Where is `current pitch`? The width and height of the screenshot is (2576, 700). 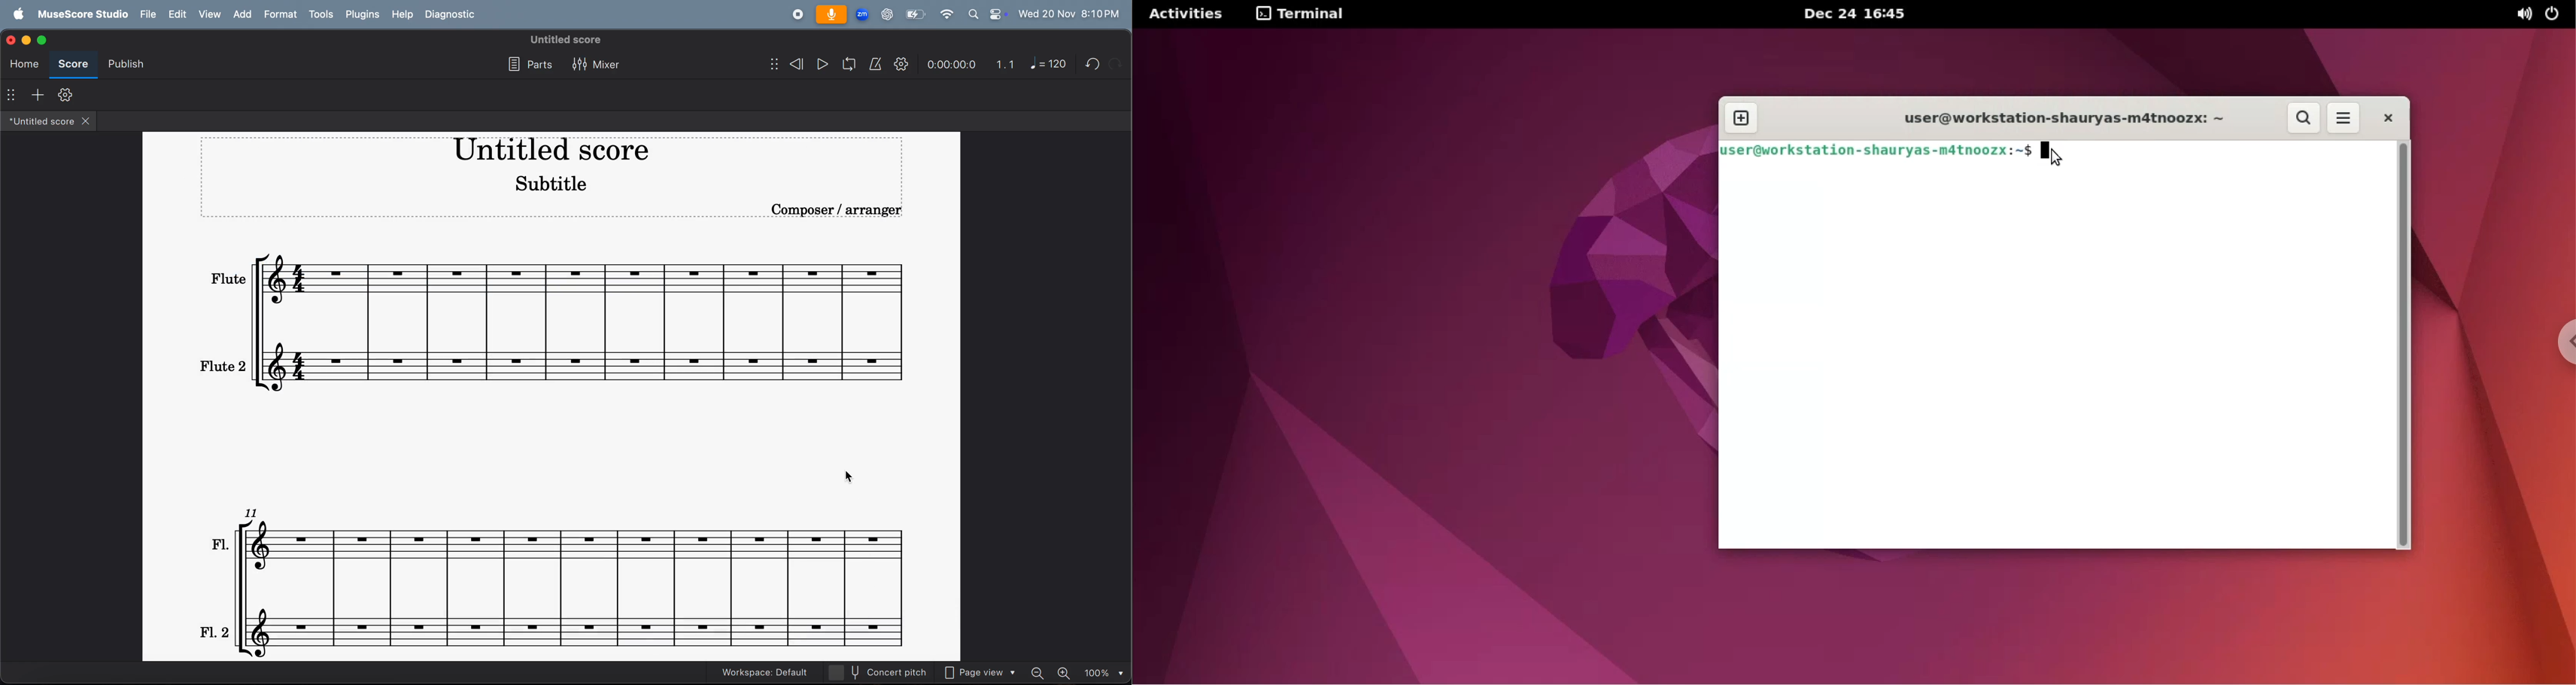
current pitch is located at coordinates (879, 671).